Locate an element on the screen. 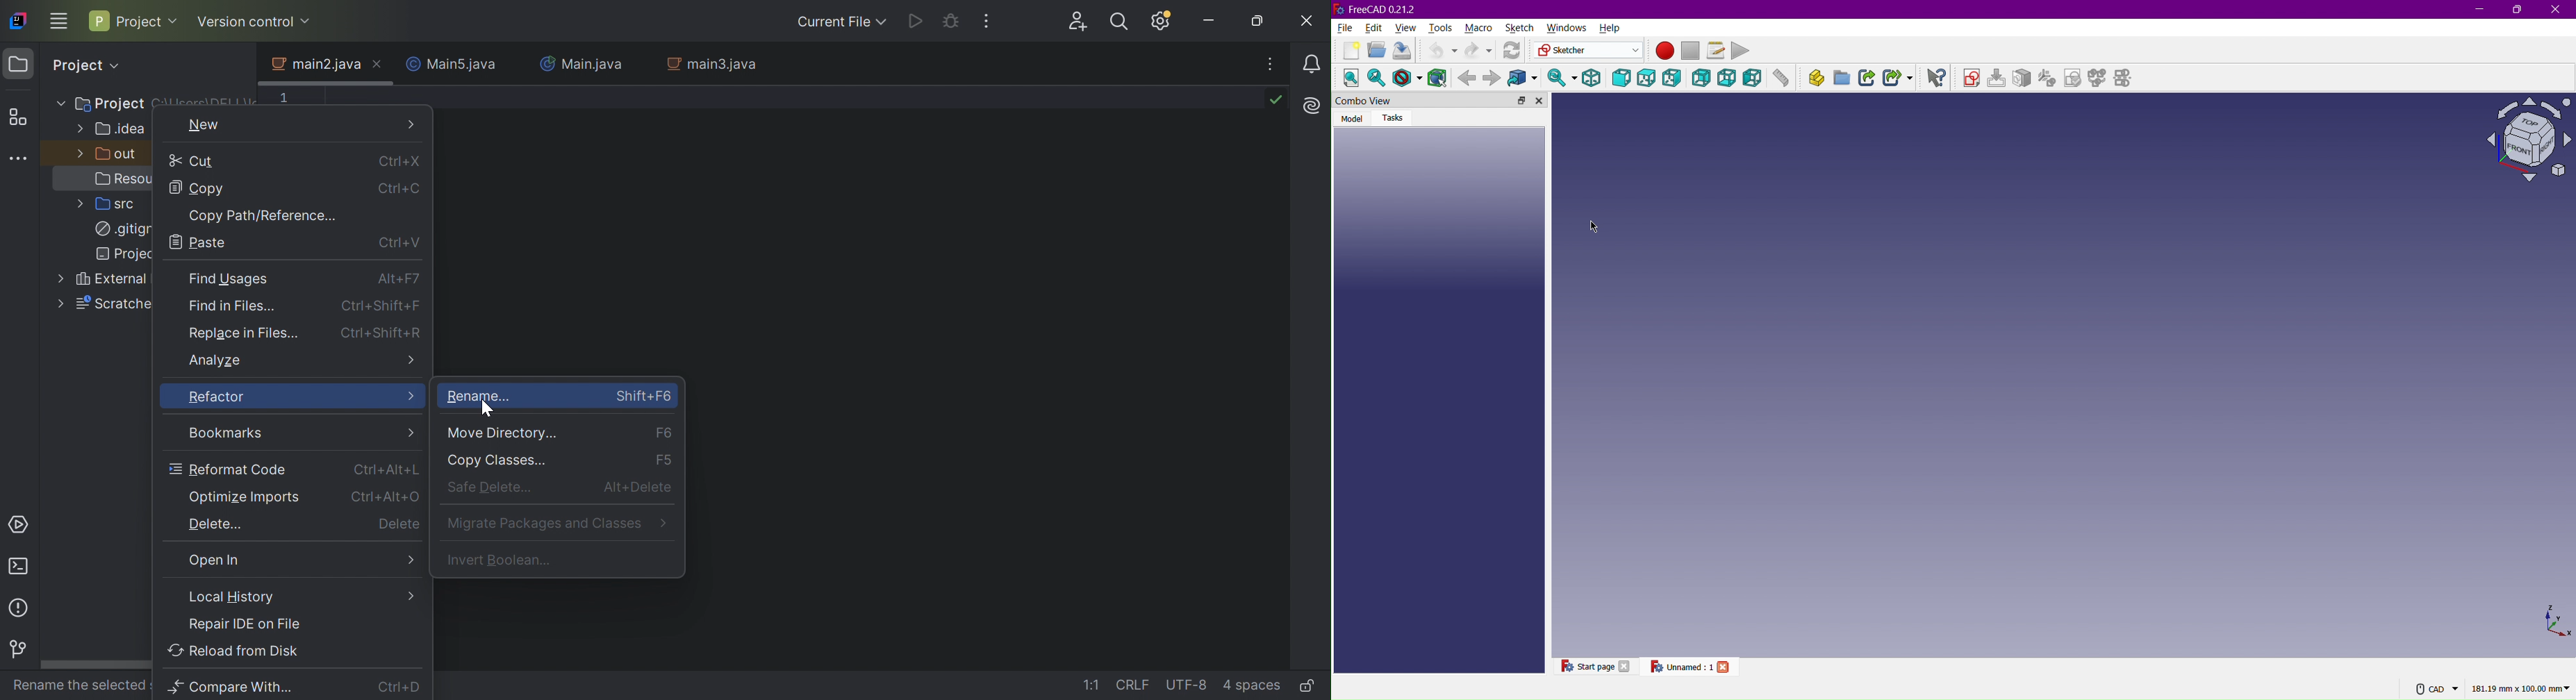 This screenshot has width=2576, height=700. Combo View is located at coordinates (1417, 100).